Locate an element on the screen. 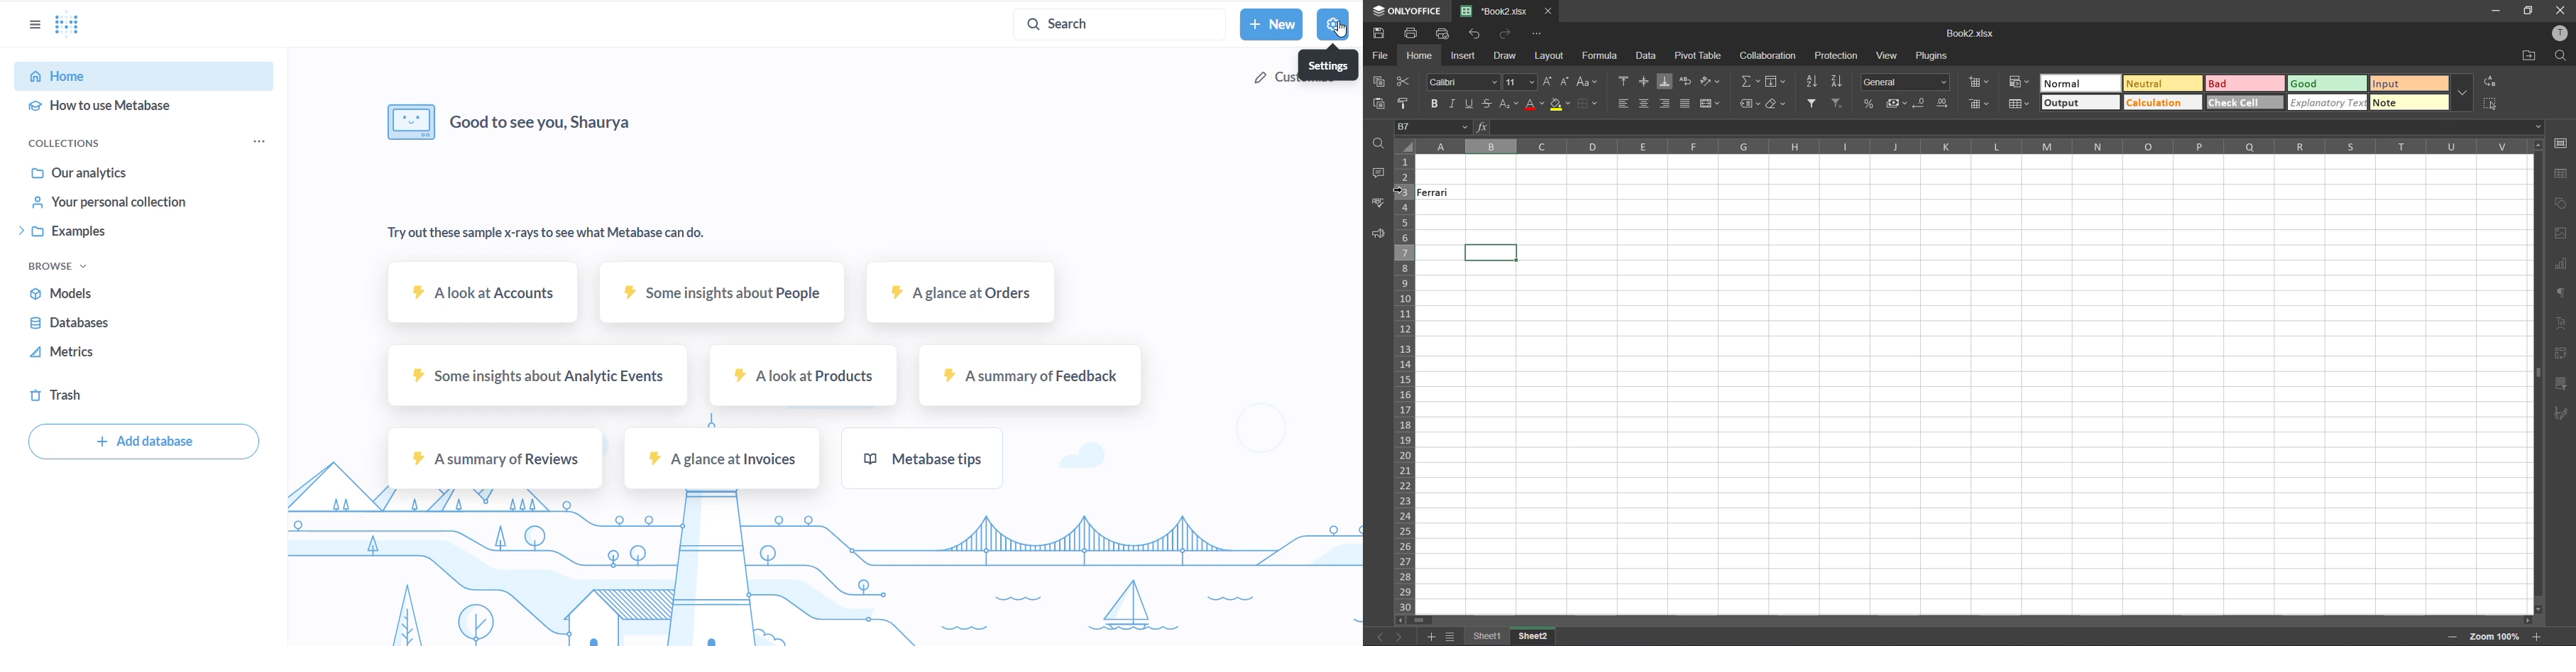  undo is located at coordinates (1473, 35).